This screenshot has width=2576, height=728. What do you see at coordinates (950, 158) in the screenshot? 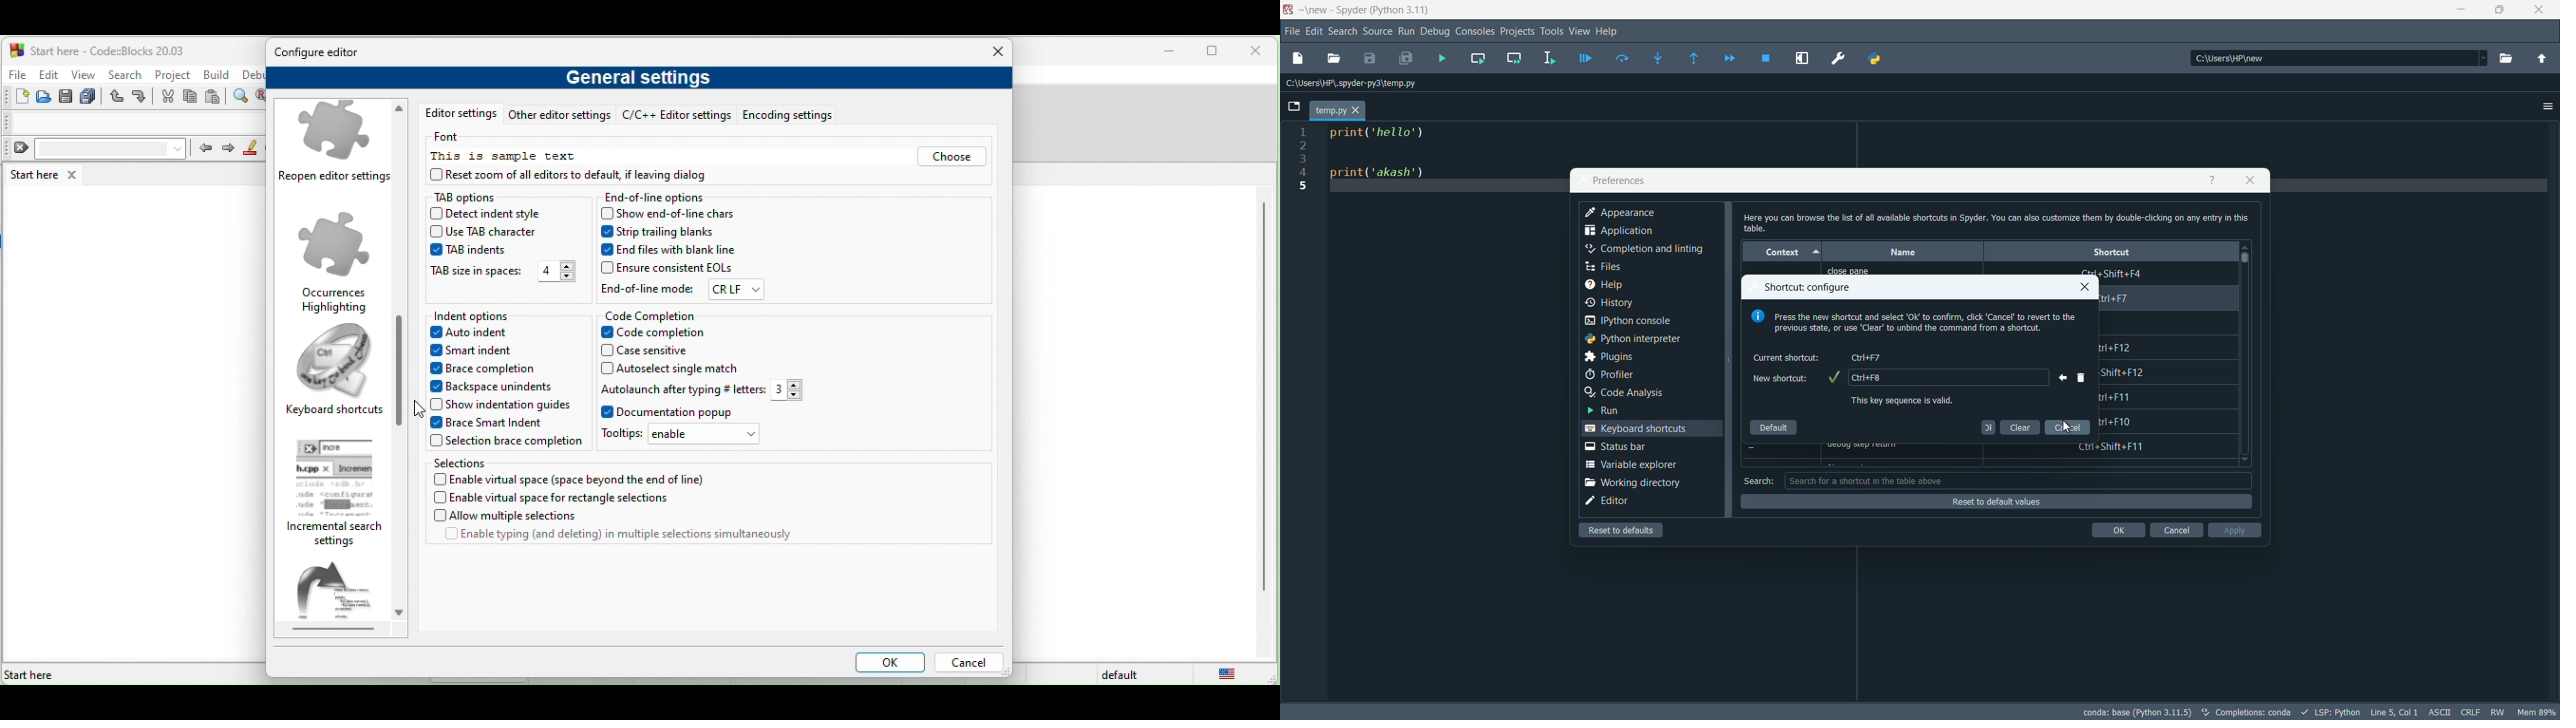
I see `choose` at bounding box center [950, 158].